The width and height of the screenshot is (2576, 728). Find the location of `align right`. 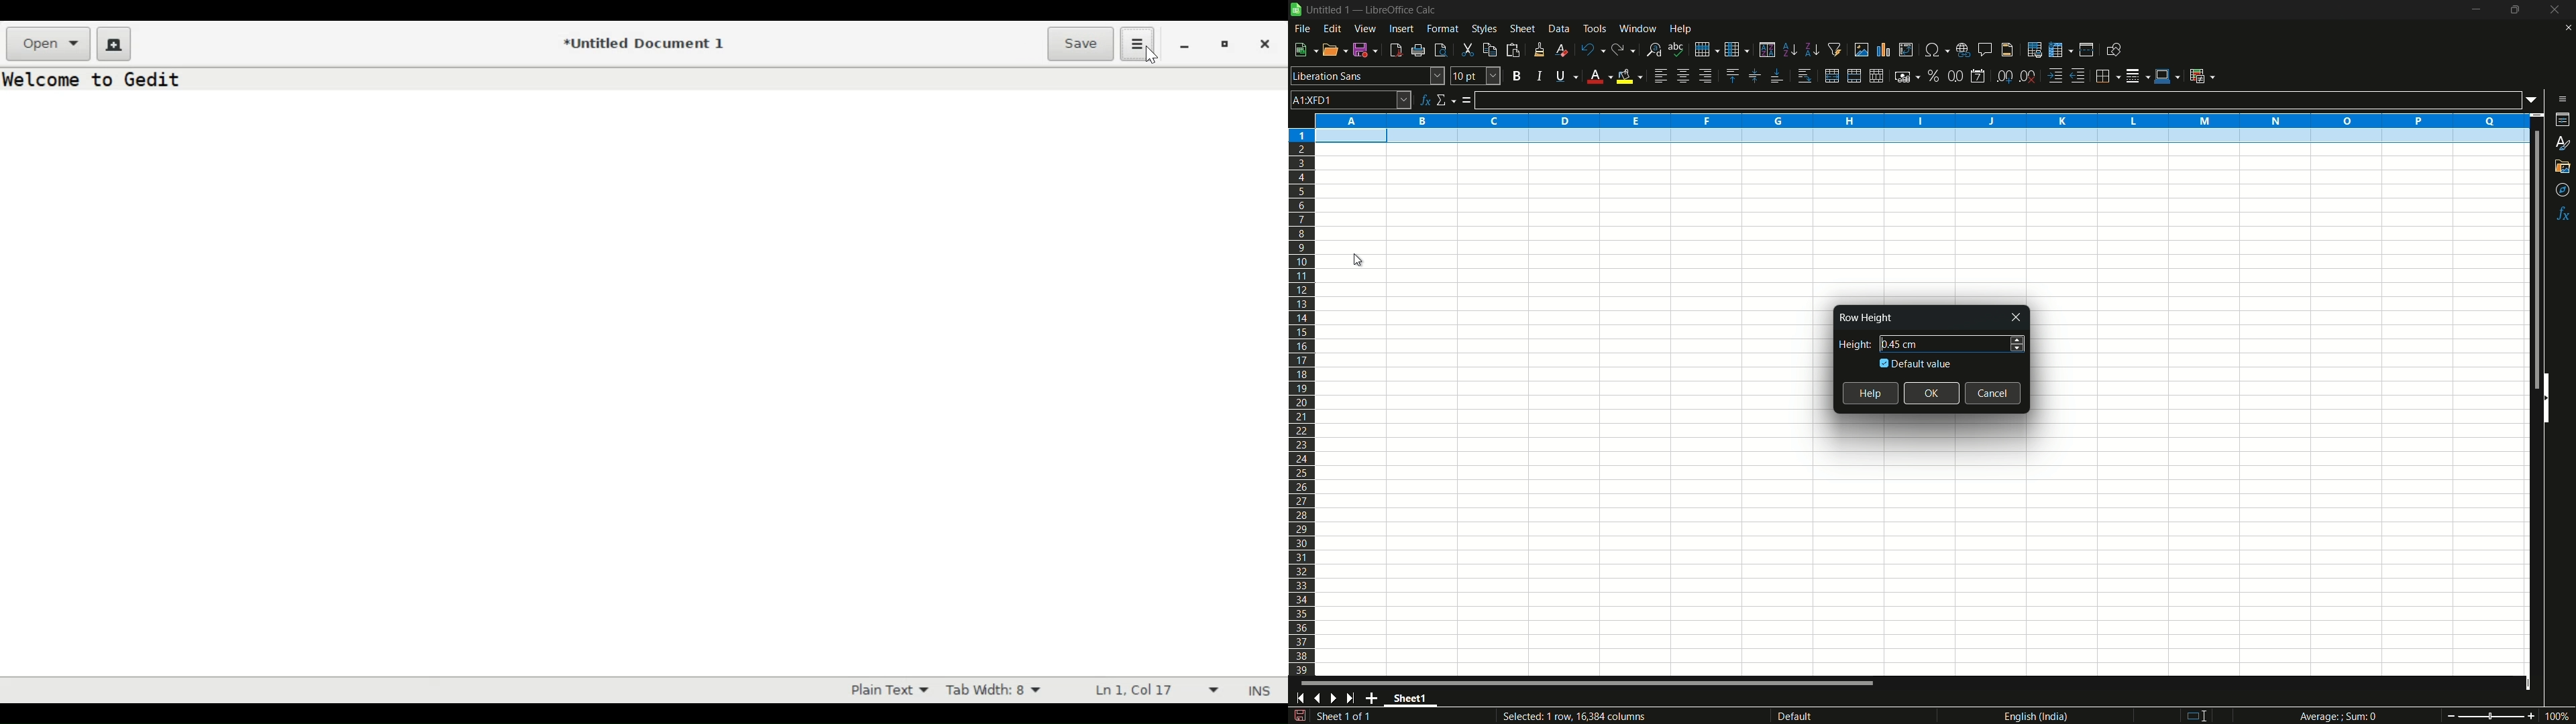

align right is located at coordinates (1704, 76).